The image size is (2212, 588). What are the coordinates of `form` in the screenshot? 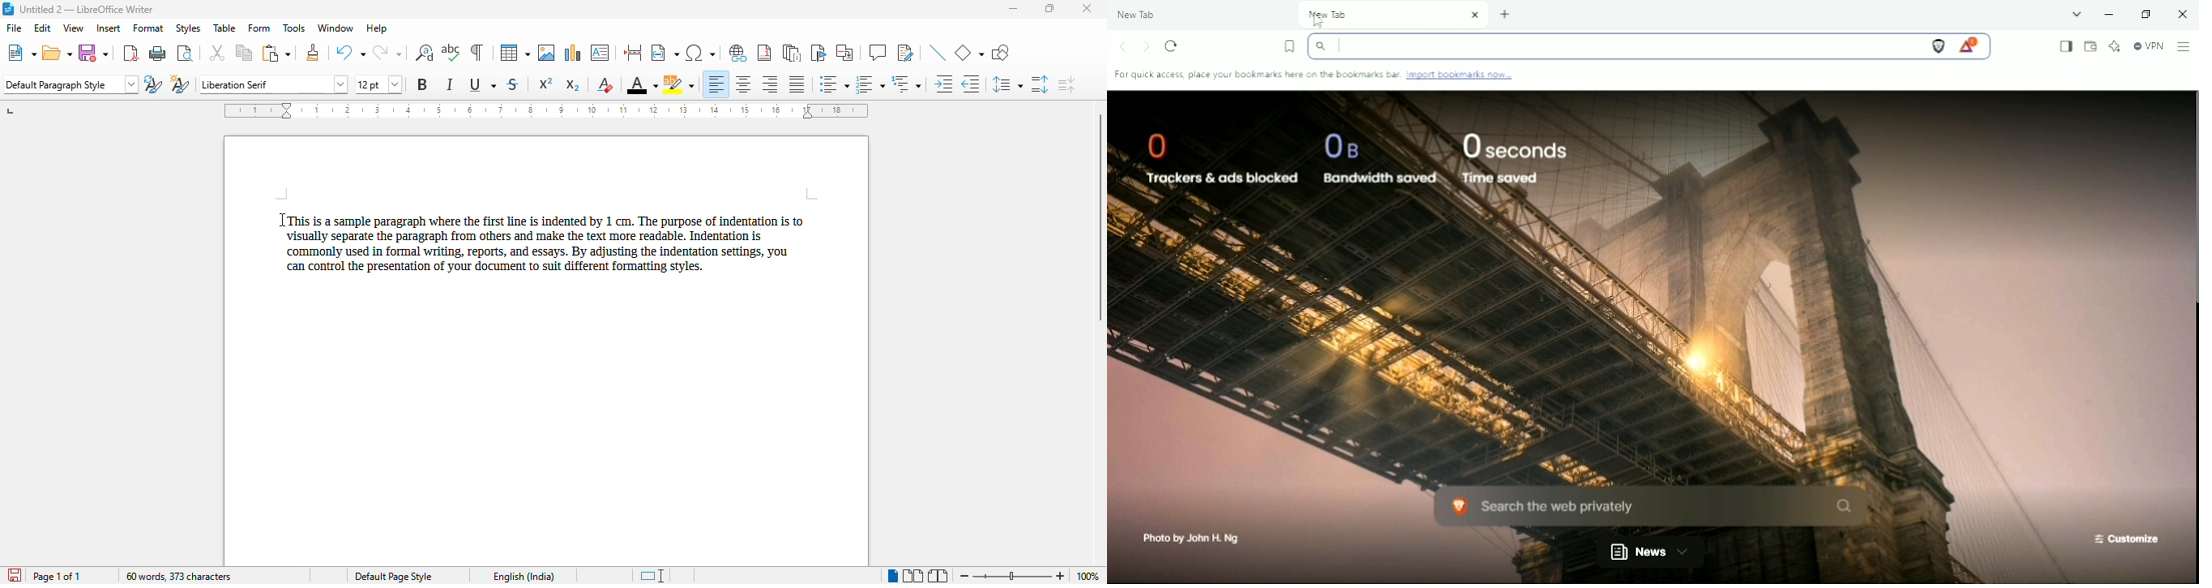 It's located at (260, 28).